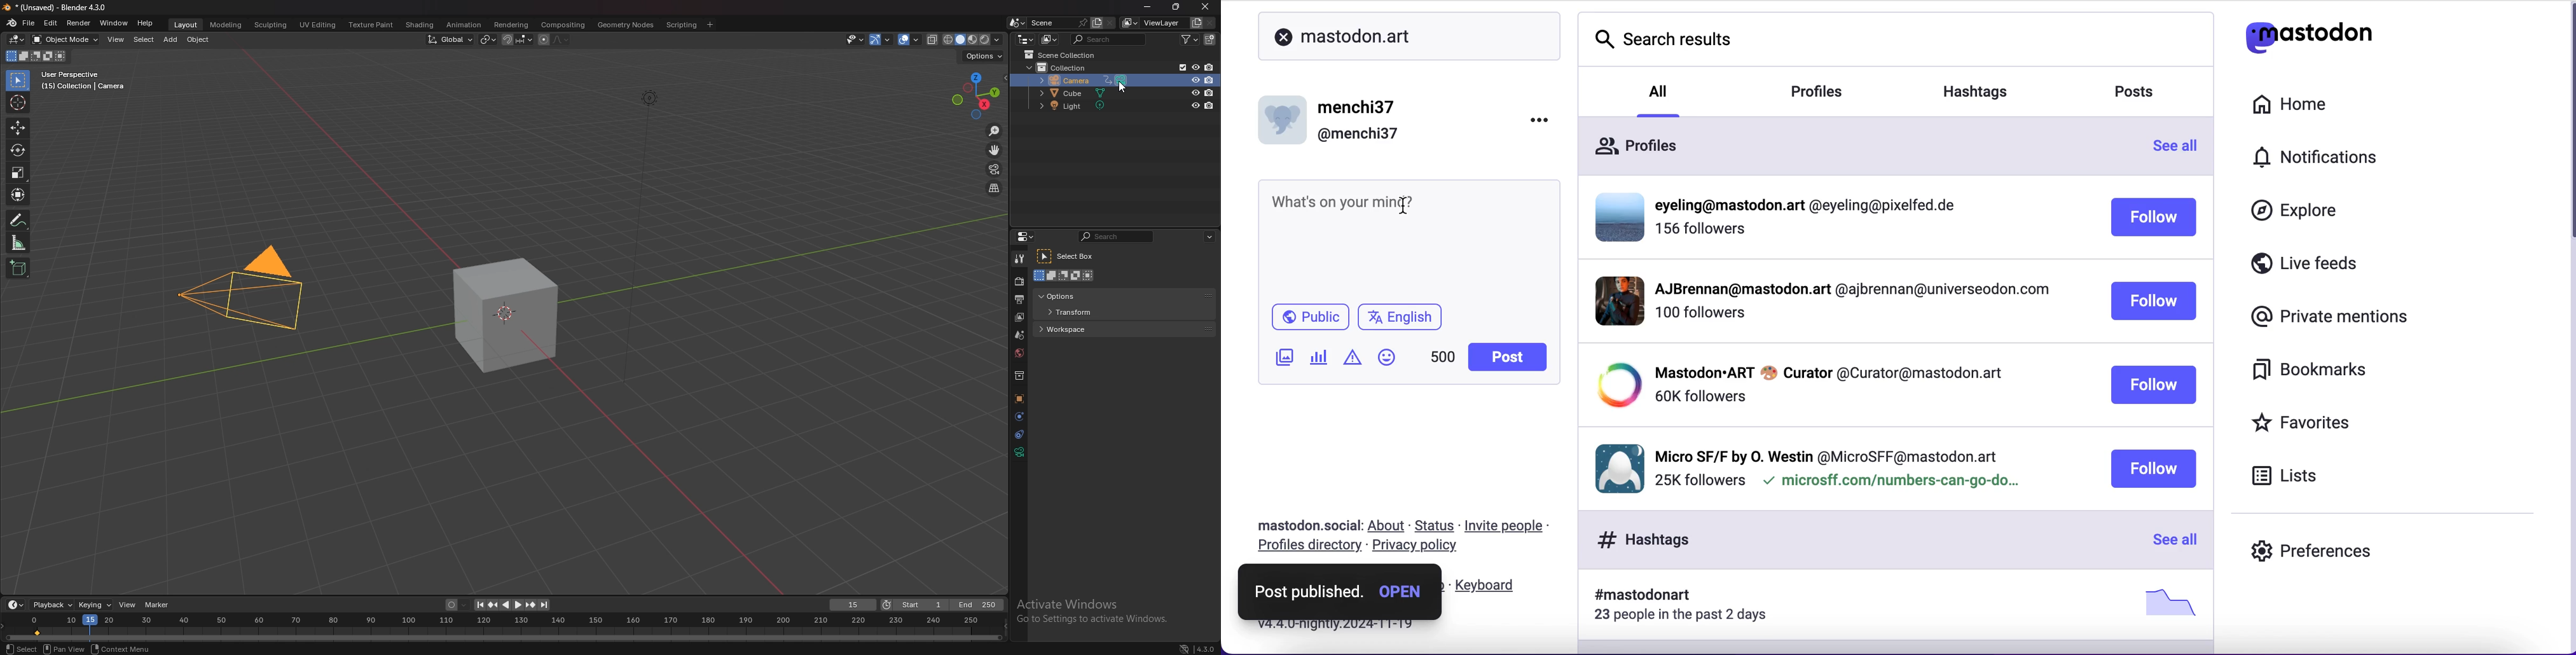 The height and width of the screenshot is (672, 2576). Describe the element at coordinates (19, 219) in the screenshot. I see `annotate` at that location.